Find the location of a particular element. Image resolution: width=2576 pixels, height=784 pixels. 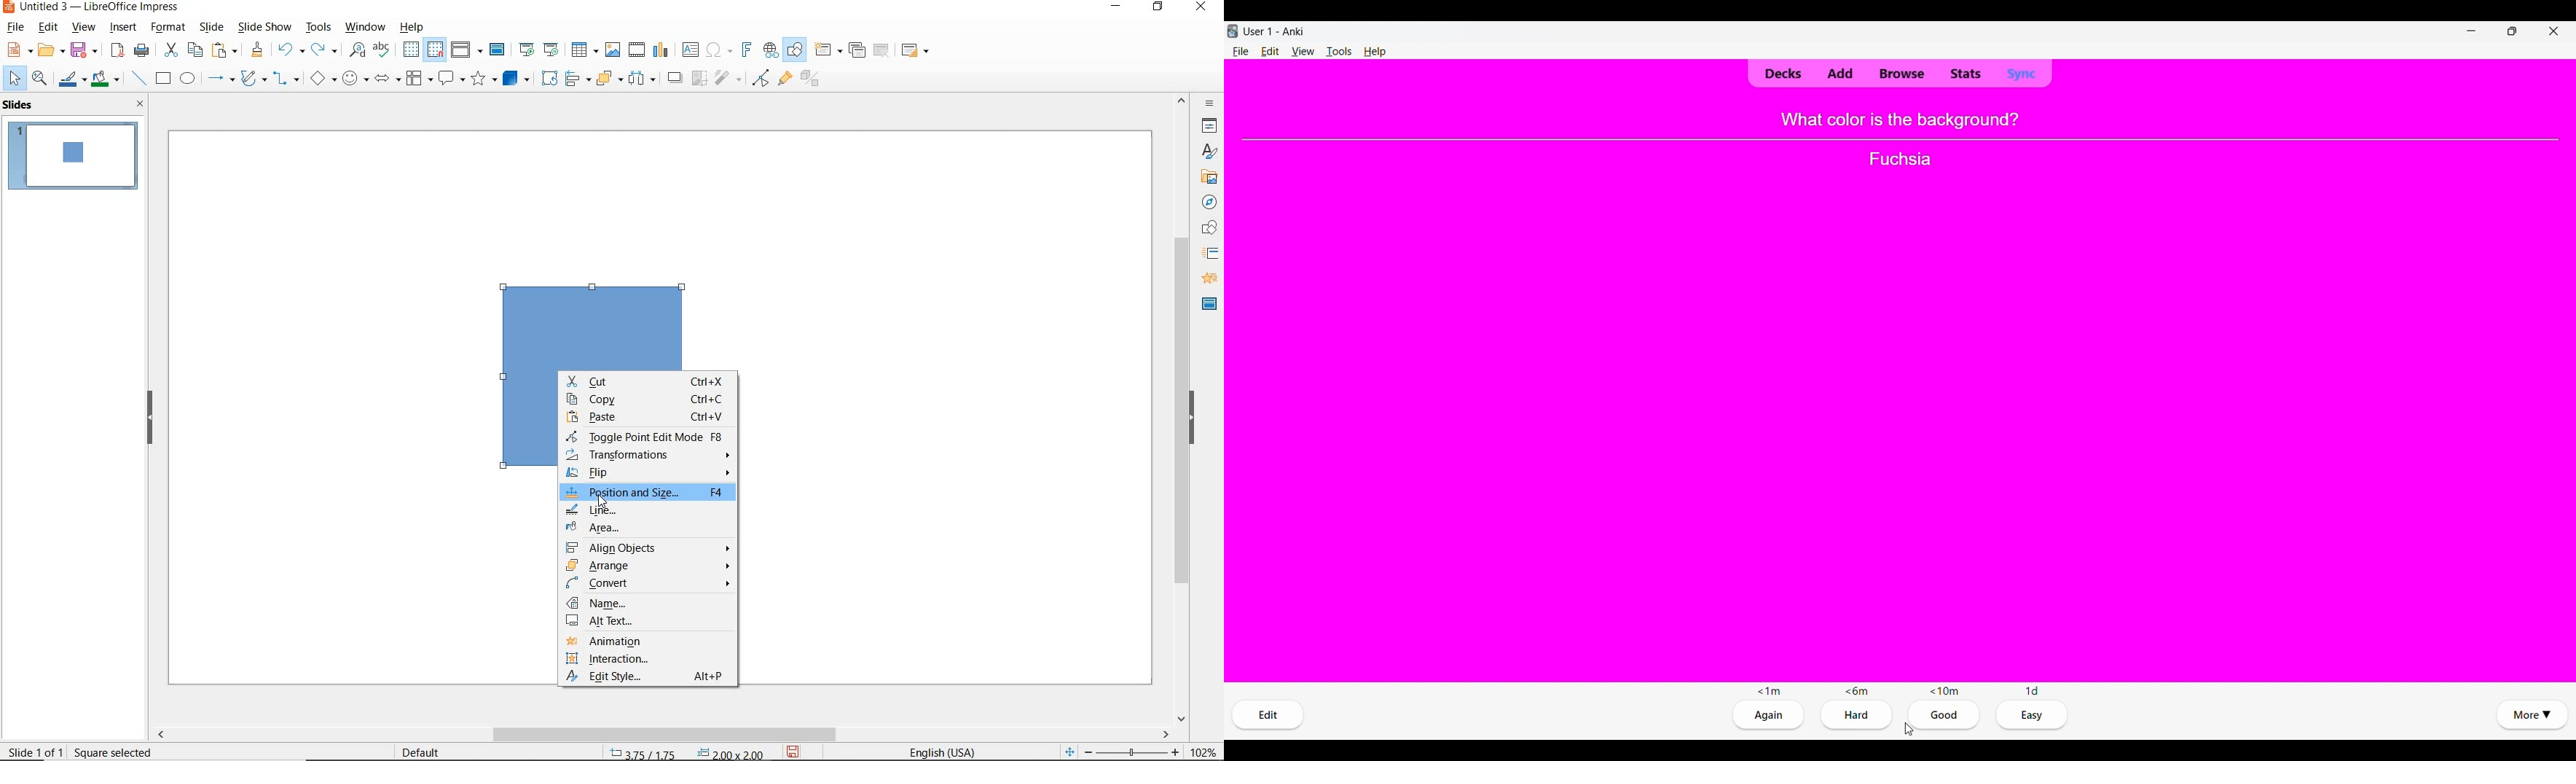

format is located at coordinates (170, 28).